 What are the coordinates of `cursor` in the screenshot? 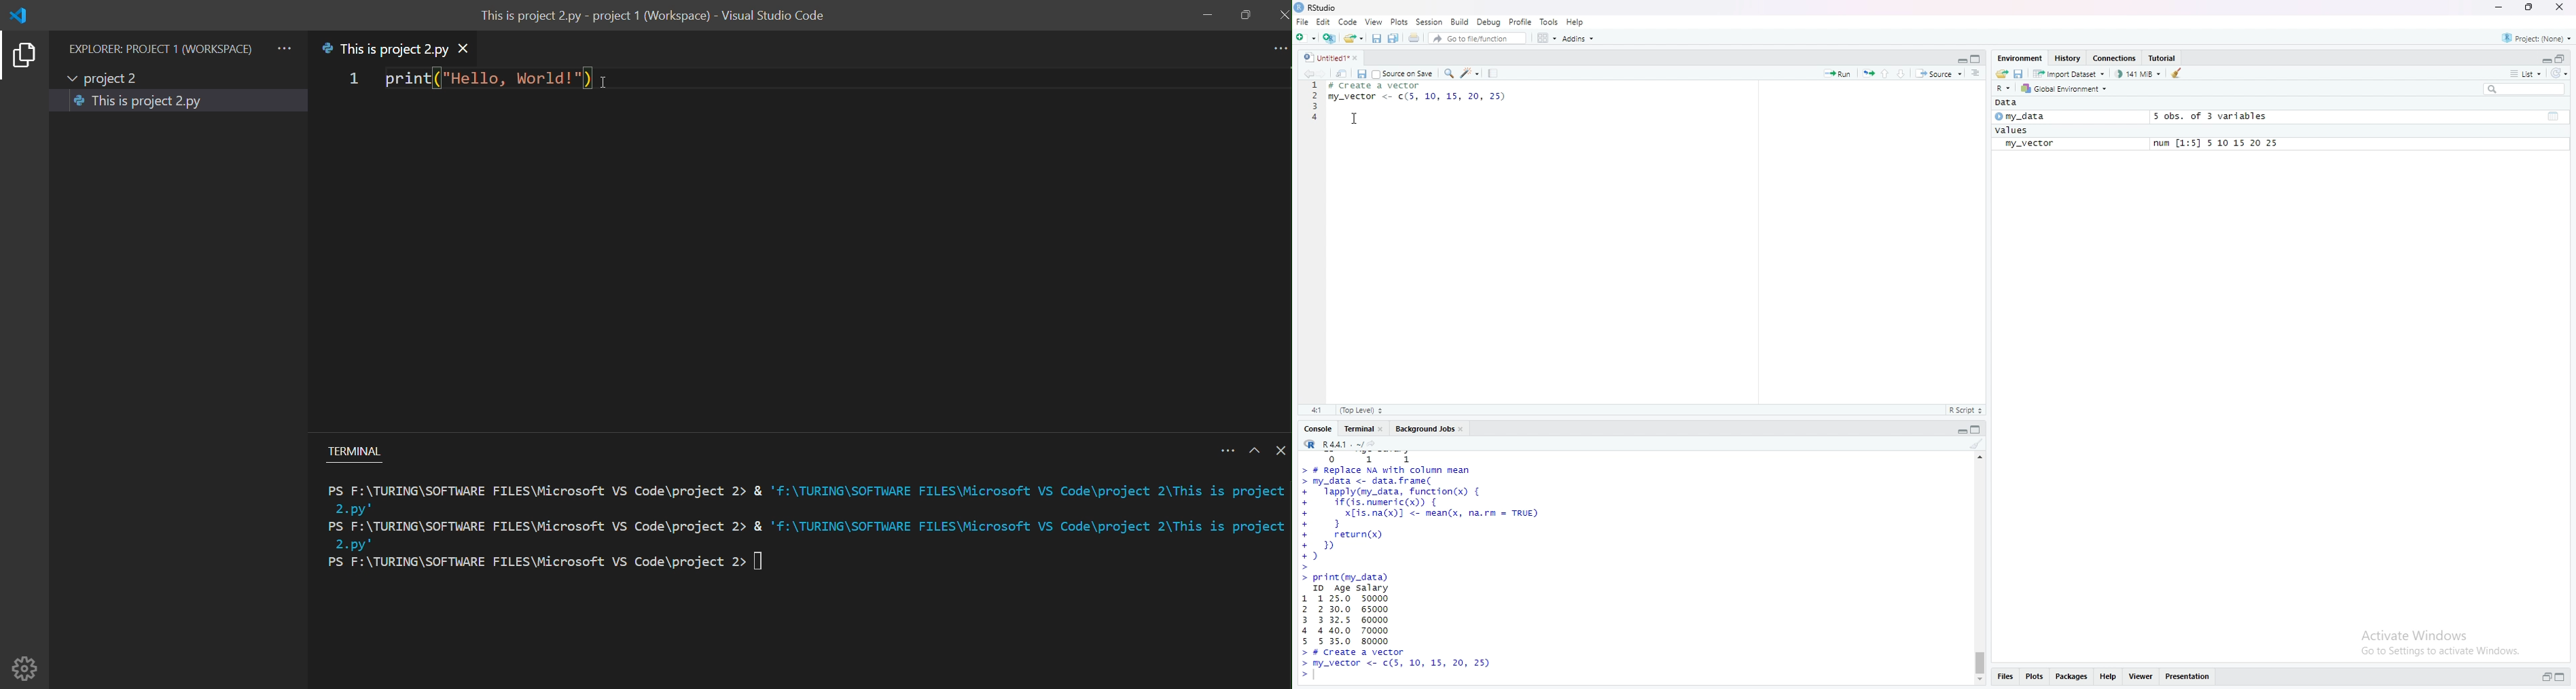 It's located at (1354, 118).